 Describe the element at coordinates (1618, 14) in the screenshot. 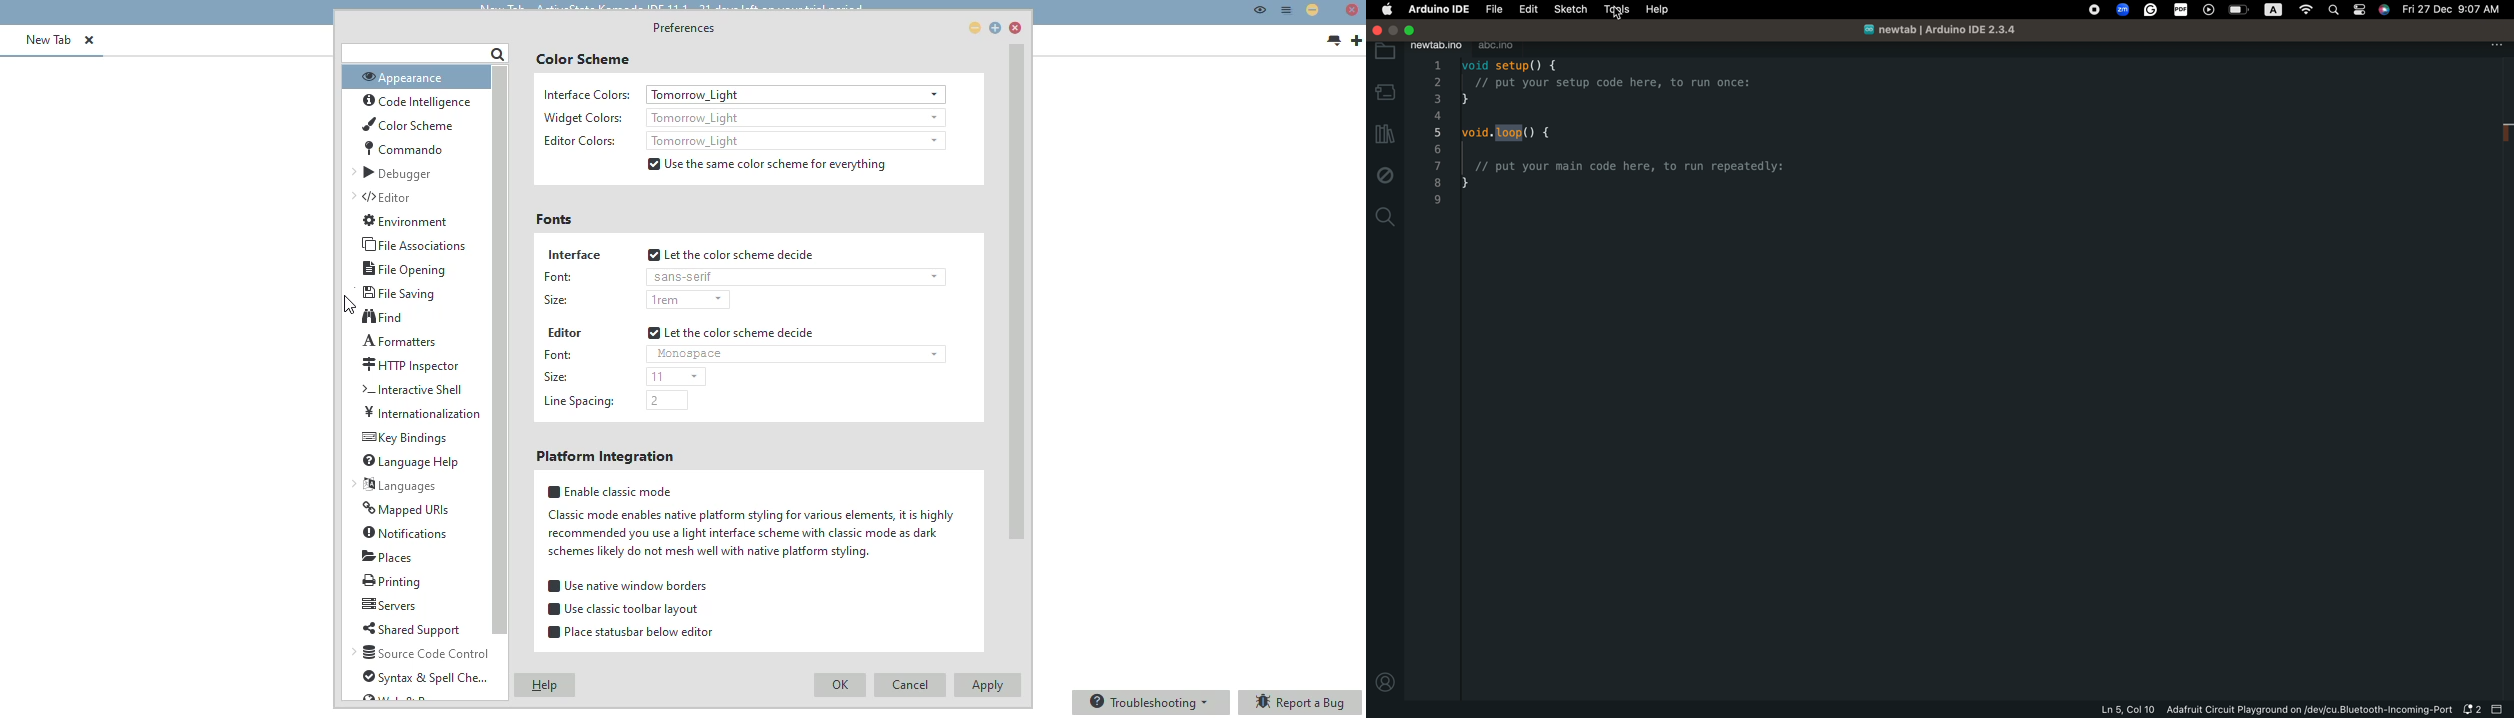

I see `cursor` at that location.